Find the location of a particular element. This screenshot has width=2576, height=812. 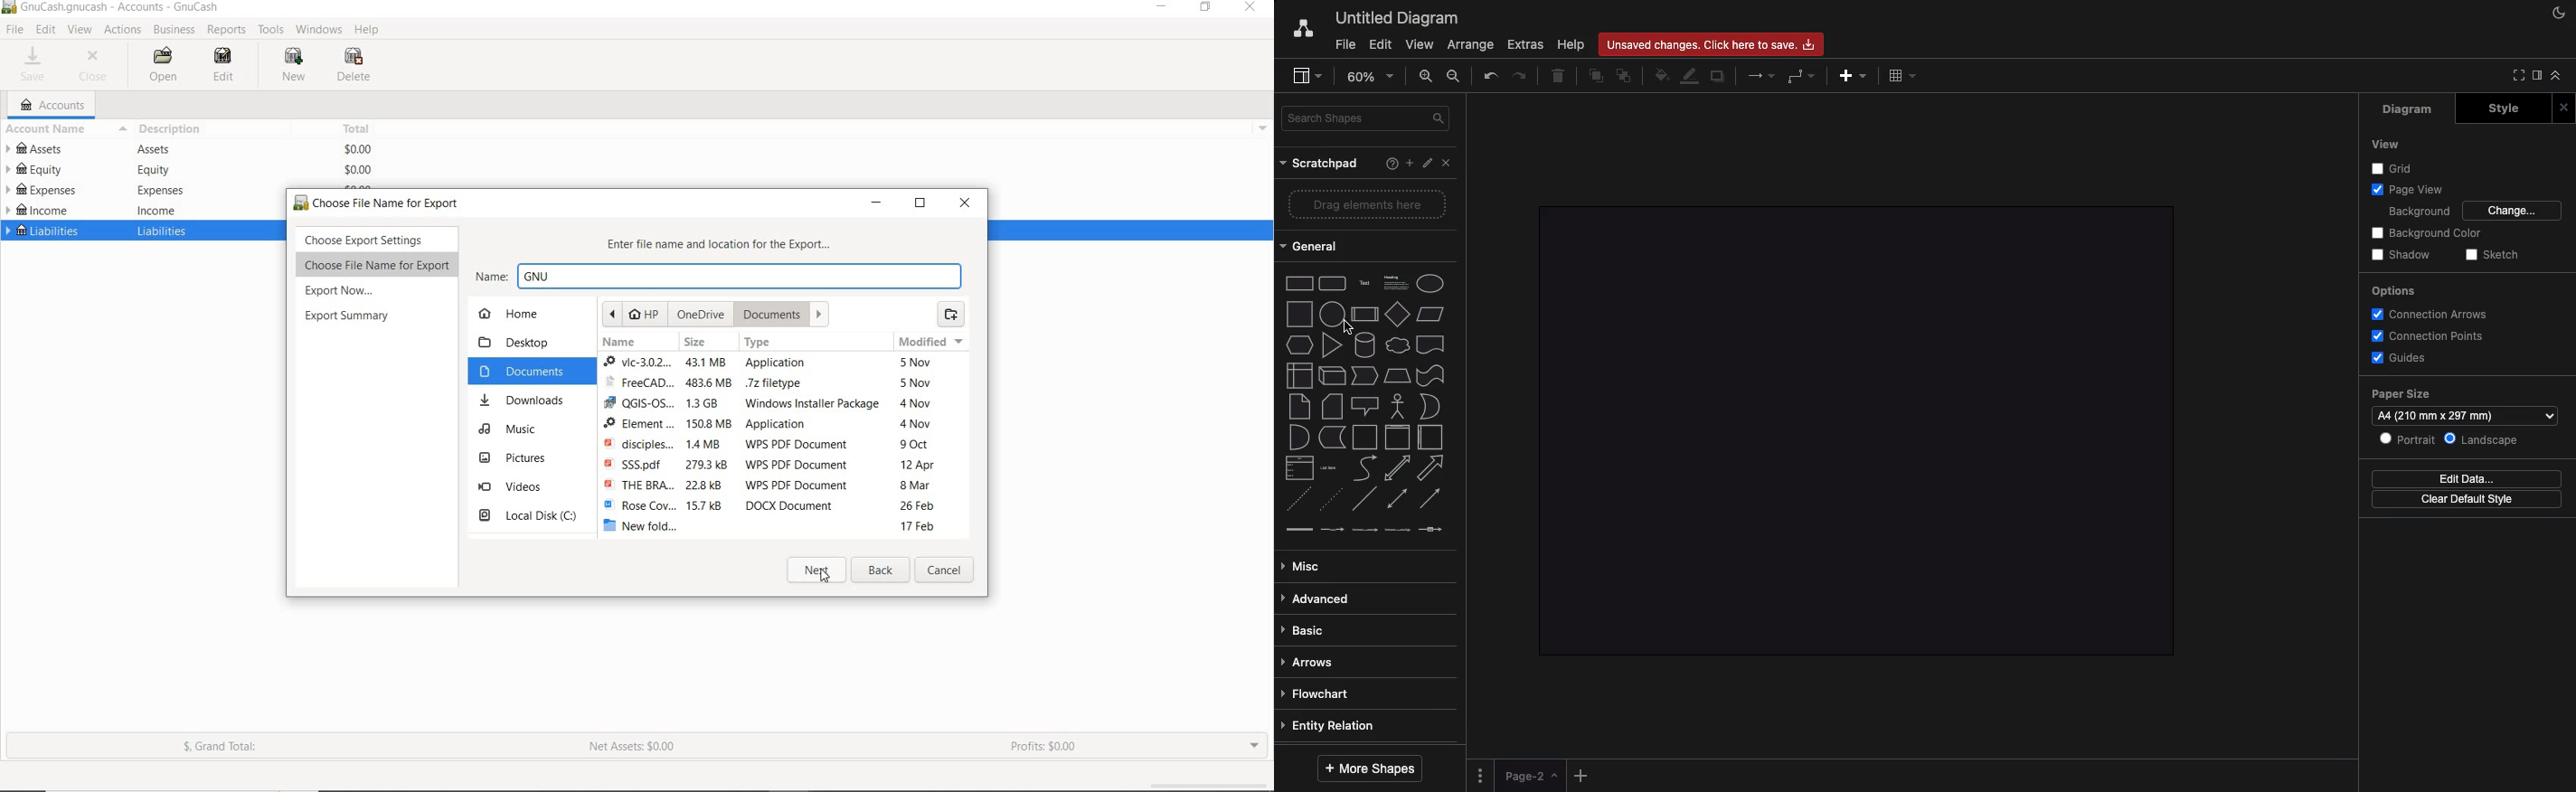

ASSETS is located at coordinates (39, 148).